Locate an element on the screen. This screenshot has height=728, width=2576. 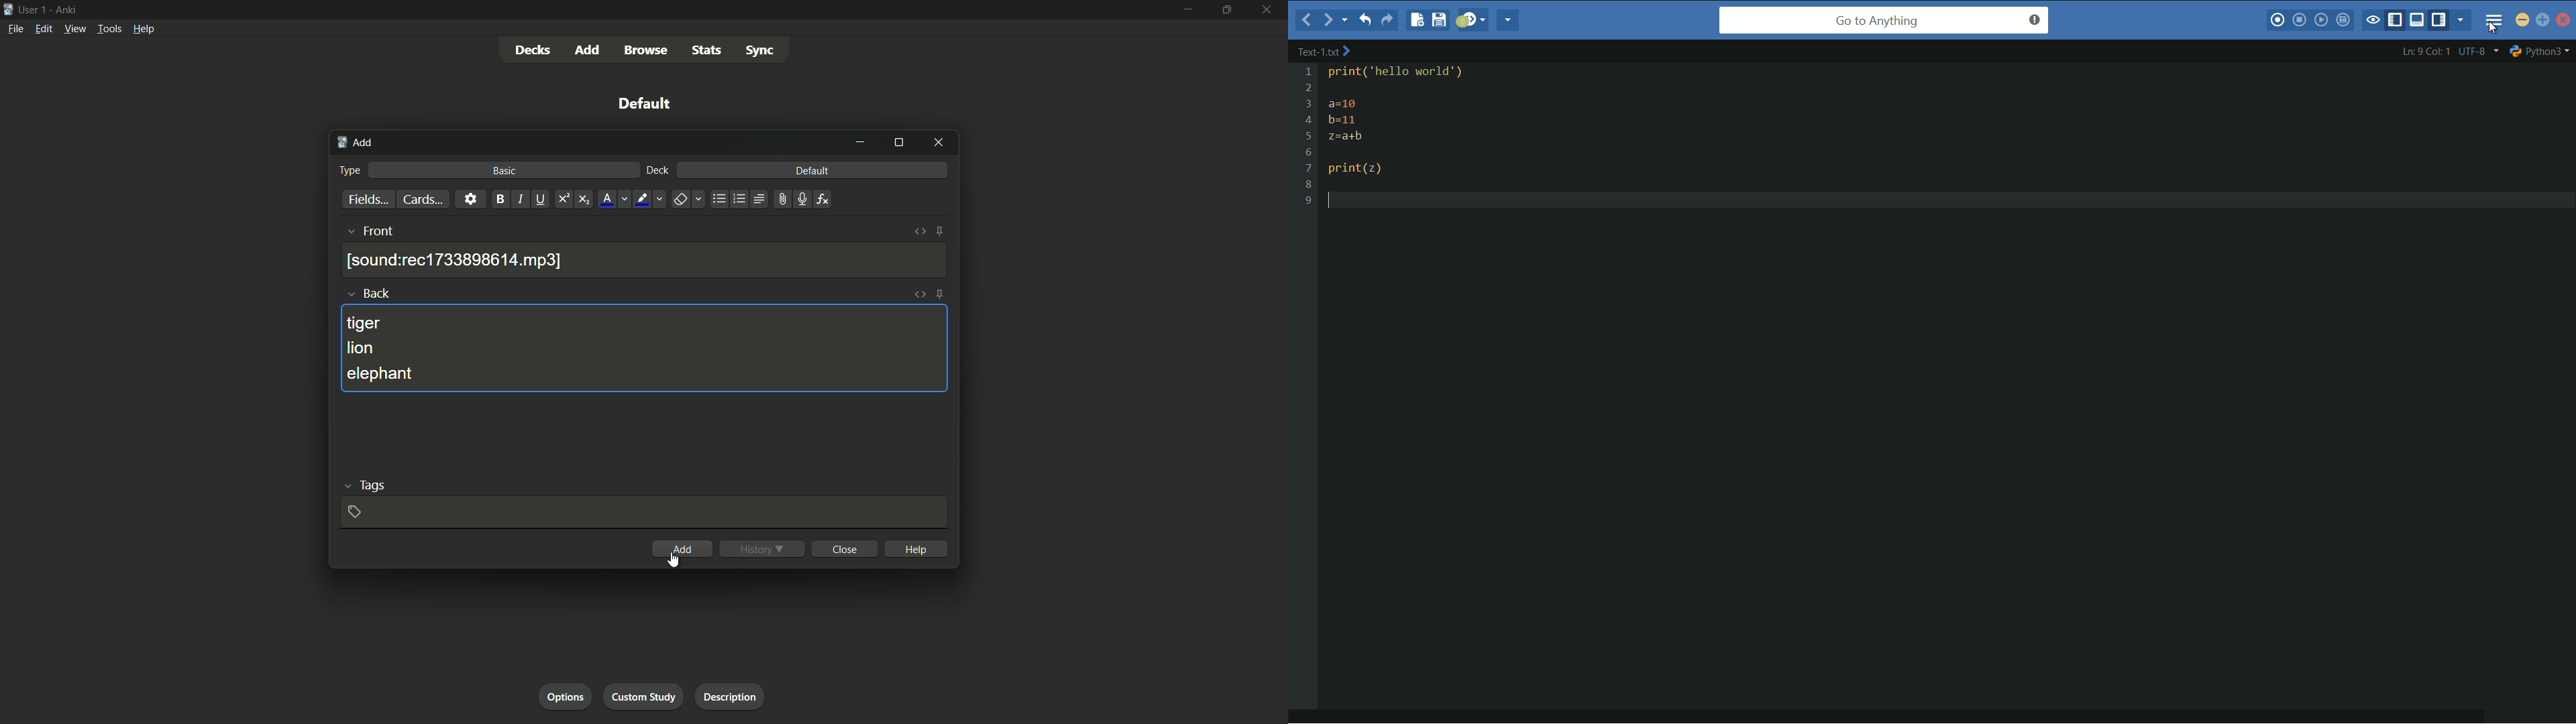
record audio is located at coordinates (799, 200).